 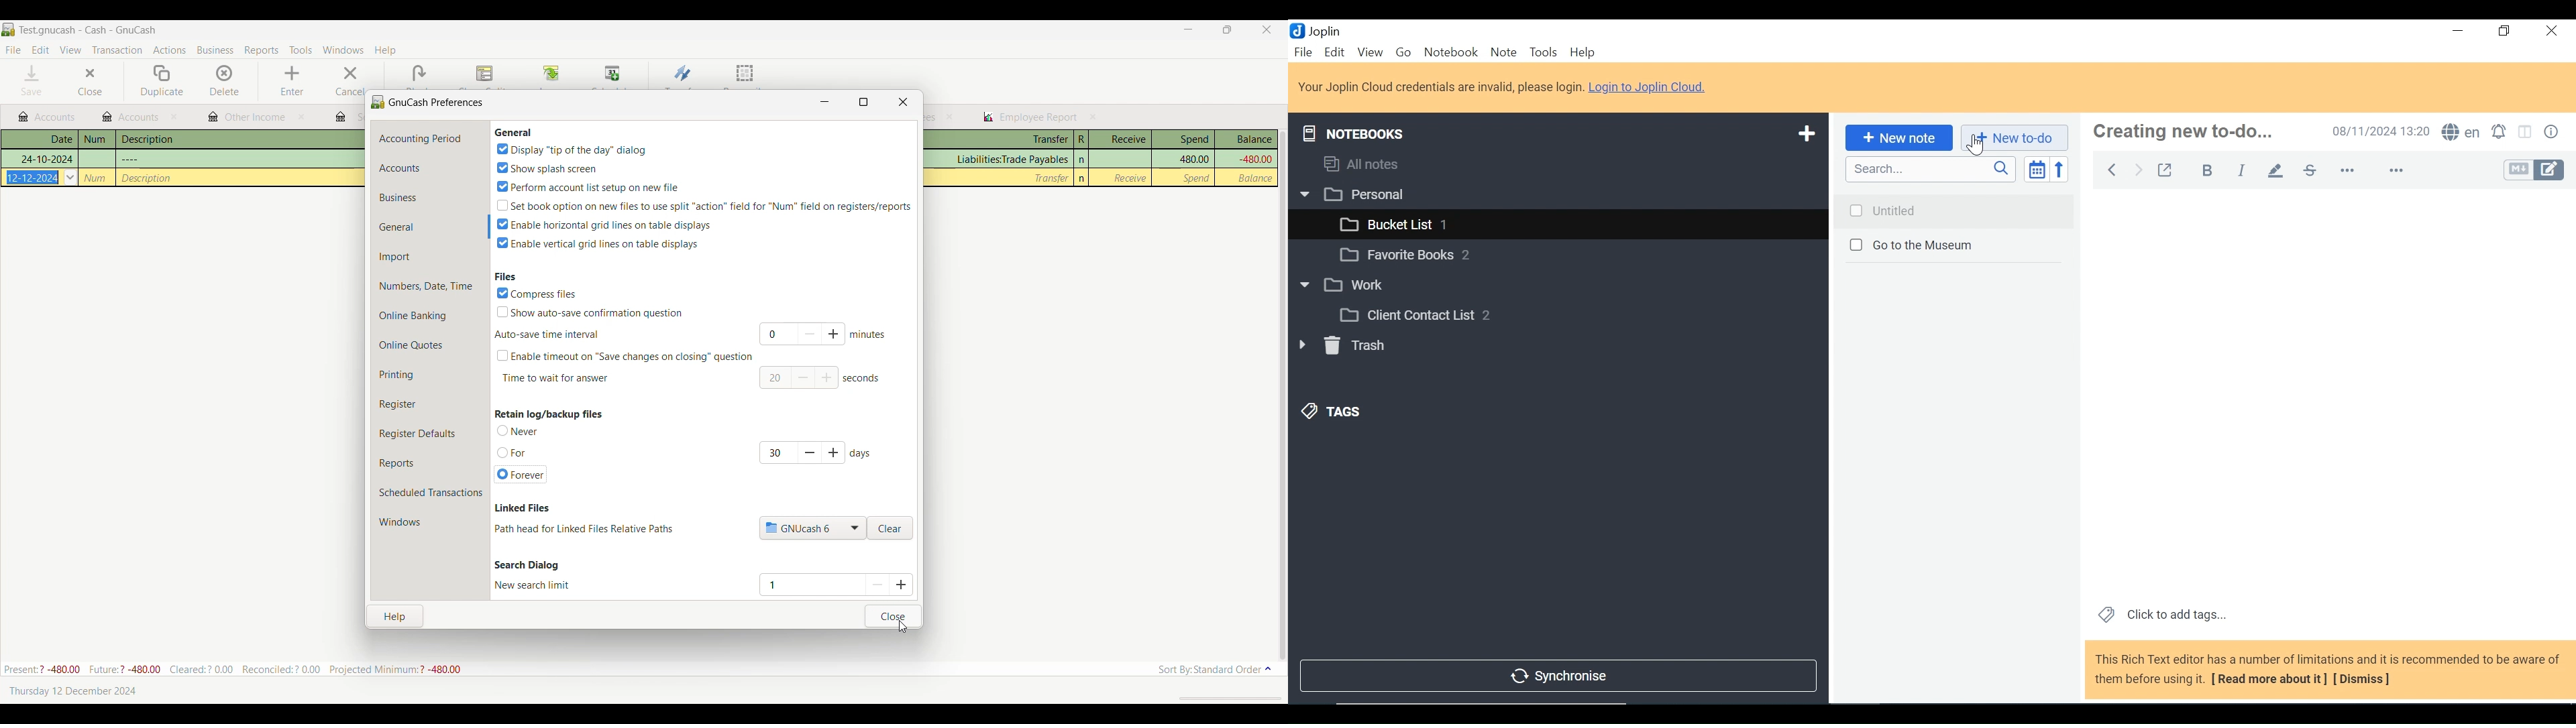 What do you see at coordinates (97, 139) in the screenshot?
I see `Num column` at bounding box center [97, 139].